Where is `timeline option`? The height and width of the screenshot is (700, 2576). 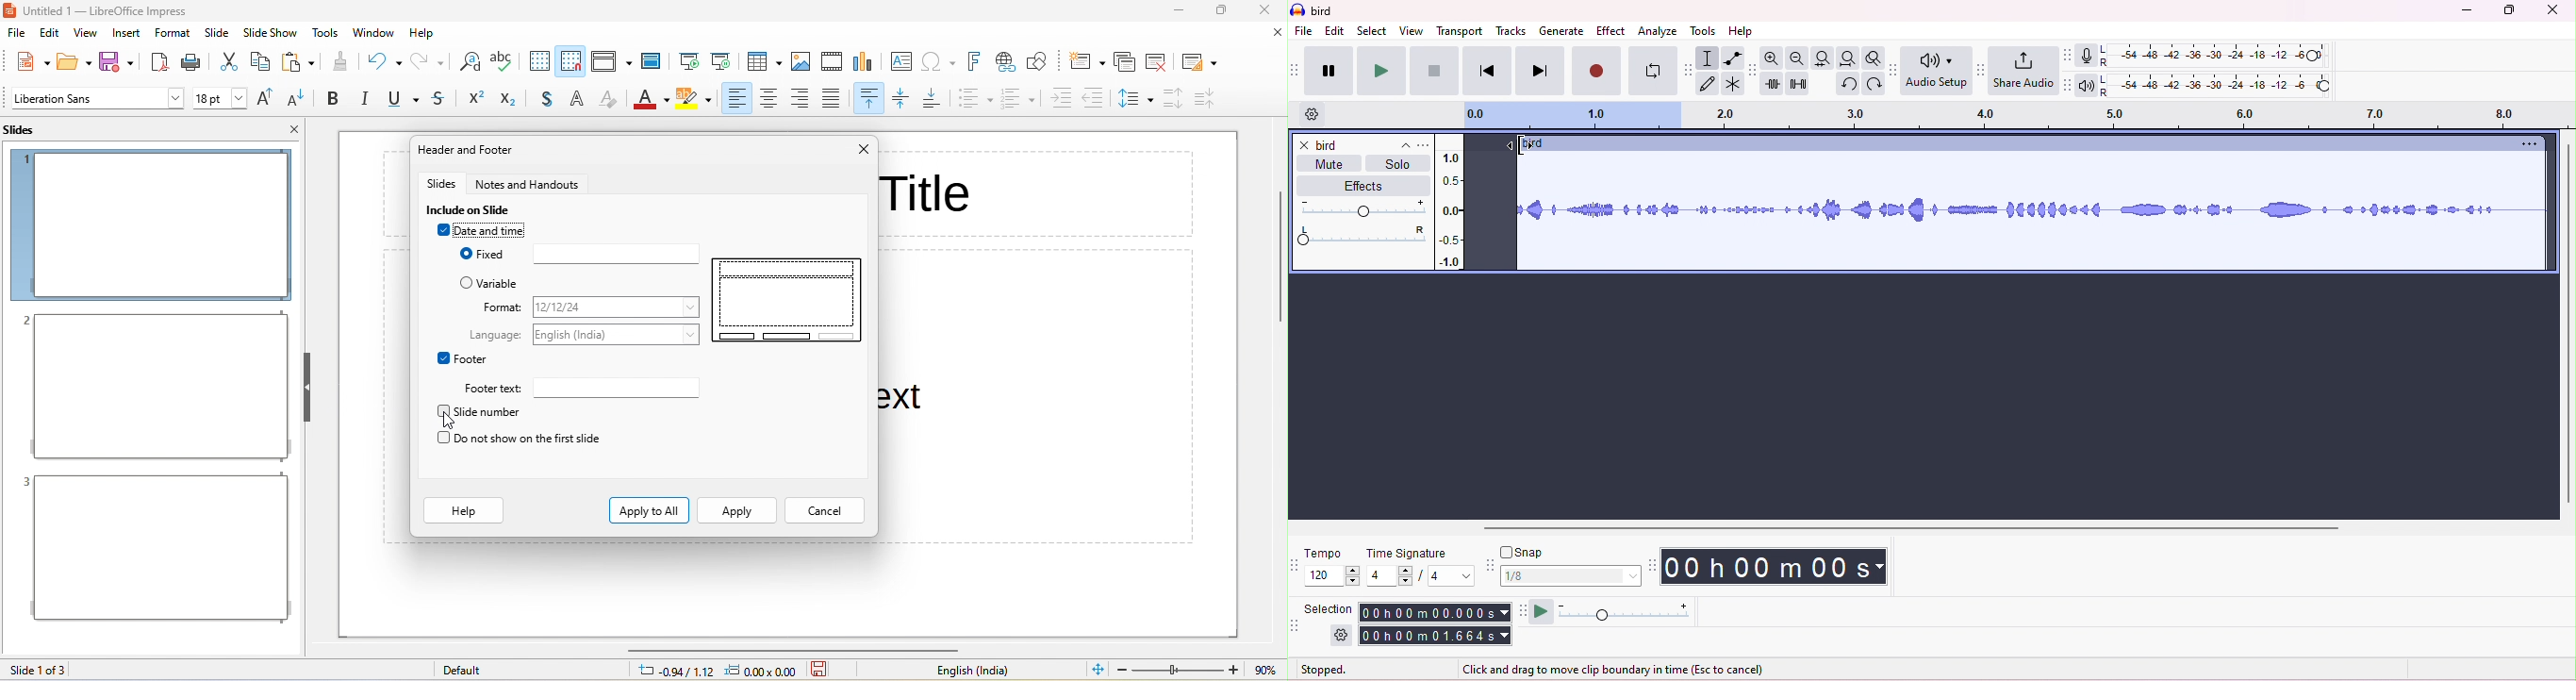 timeline option is located at coordinates (1313, 114).